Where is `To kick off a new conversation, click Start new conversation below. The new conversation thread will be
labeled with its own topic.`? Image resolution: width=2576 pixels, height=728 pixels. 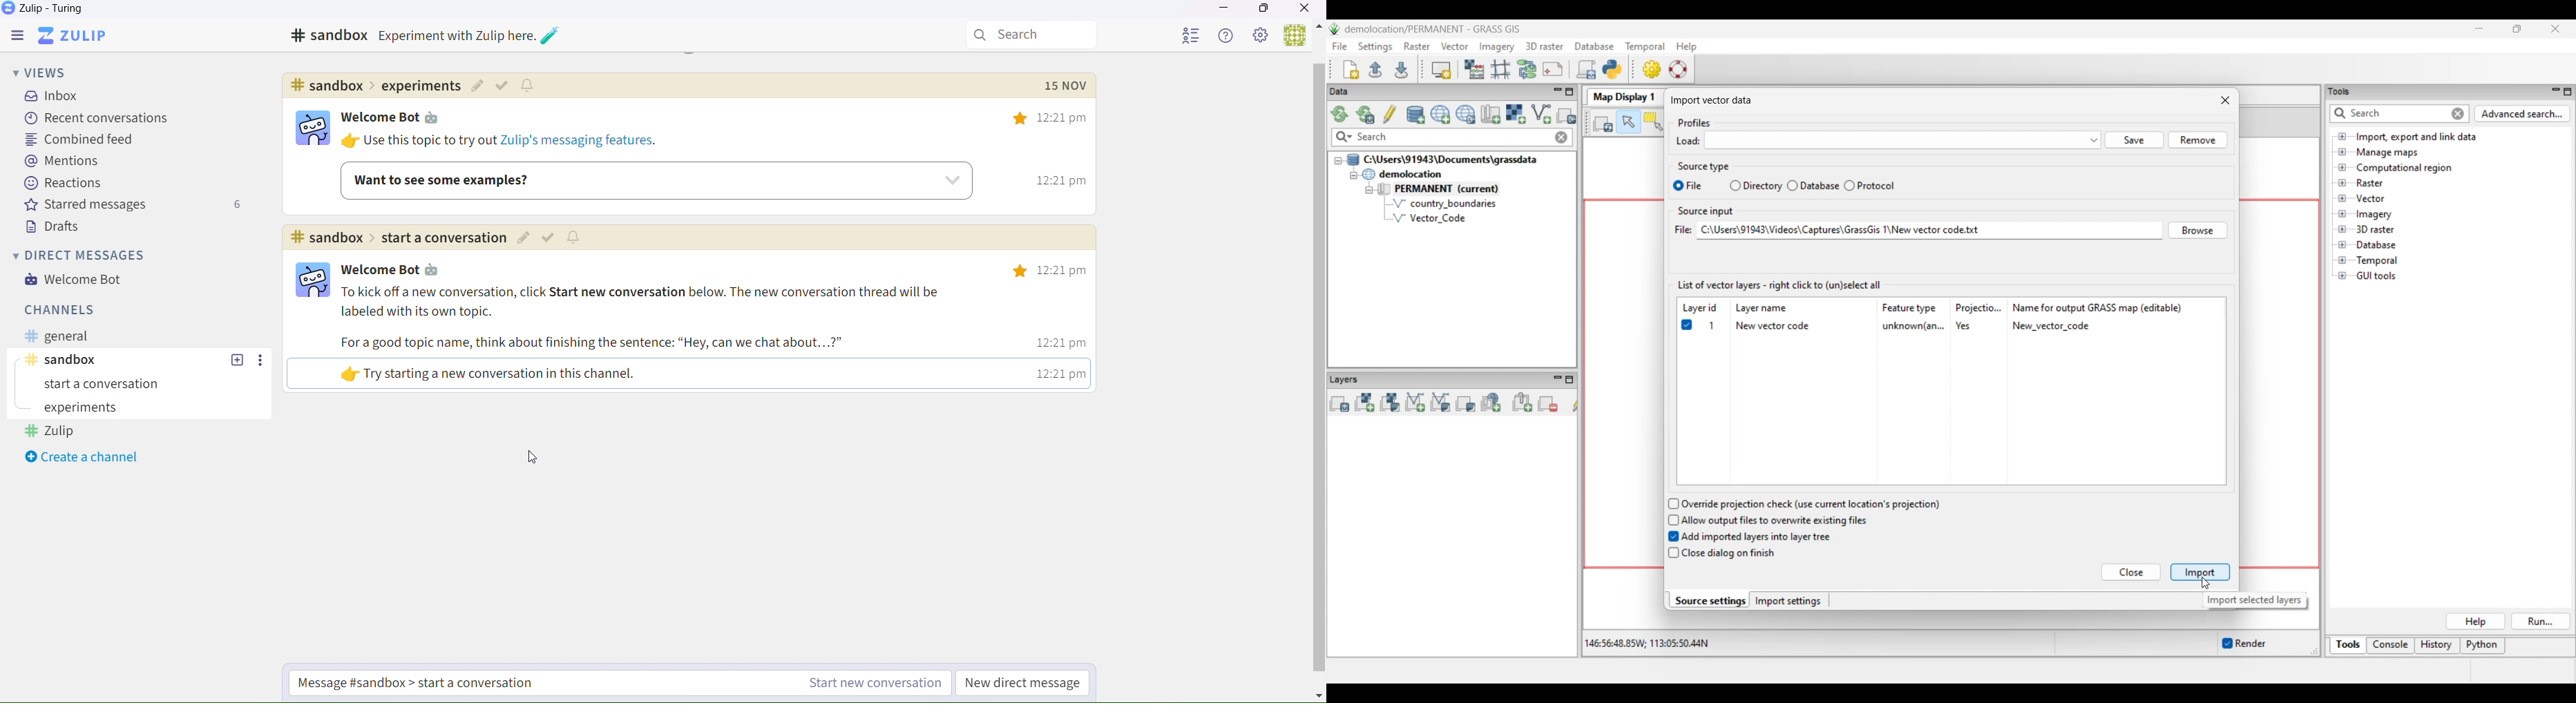 To kick off a new conversation, click Start new conversation below. The new conversation thread will be
labeled with its own topic. is located at coordinates (651, 302).